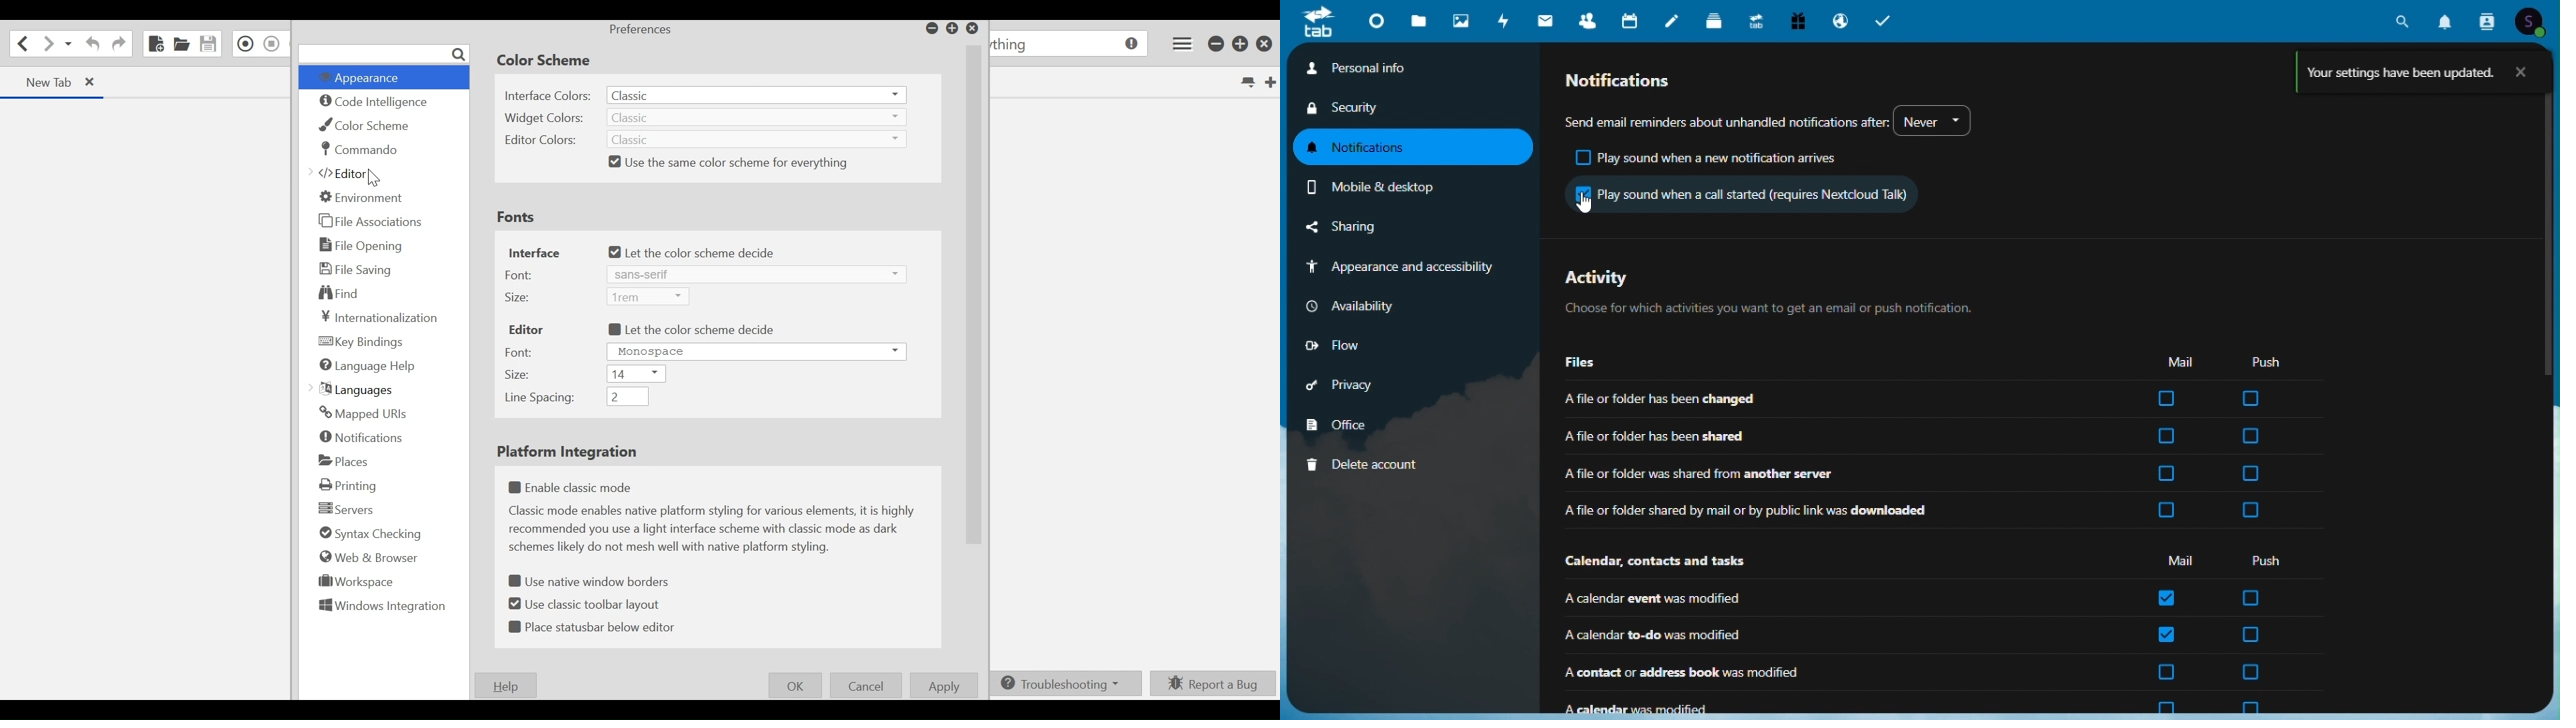 Image resolution: width=2576 pixels, height=728 pixels. I want to click on Mail, so click(2181, 361).